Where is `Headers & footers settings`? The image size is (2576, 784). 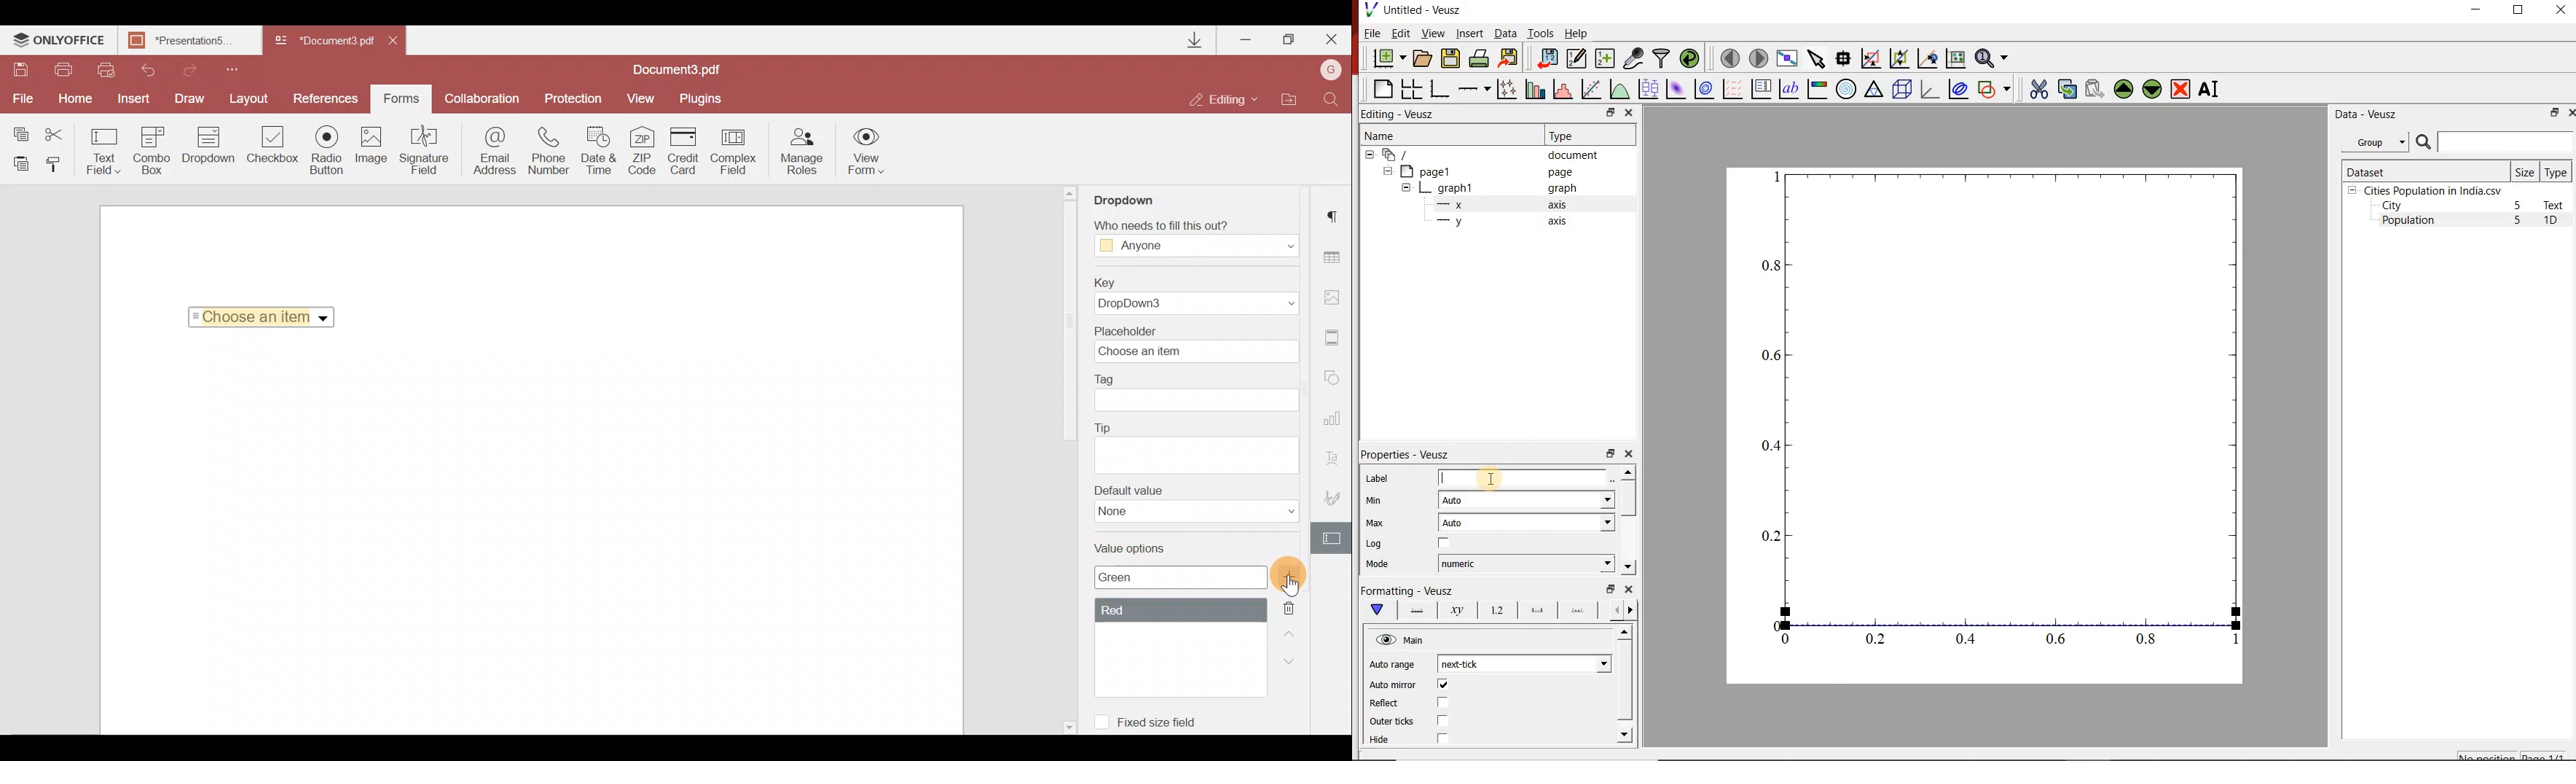
Headers & footers settings is located at coordinates (1336, 338).